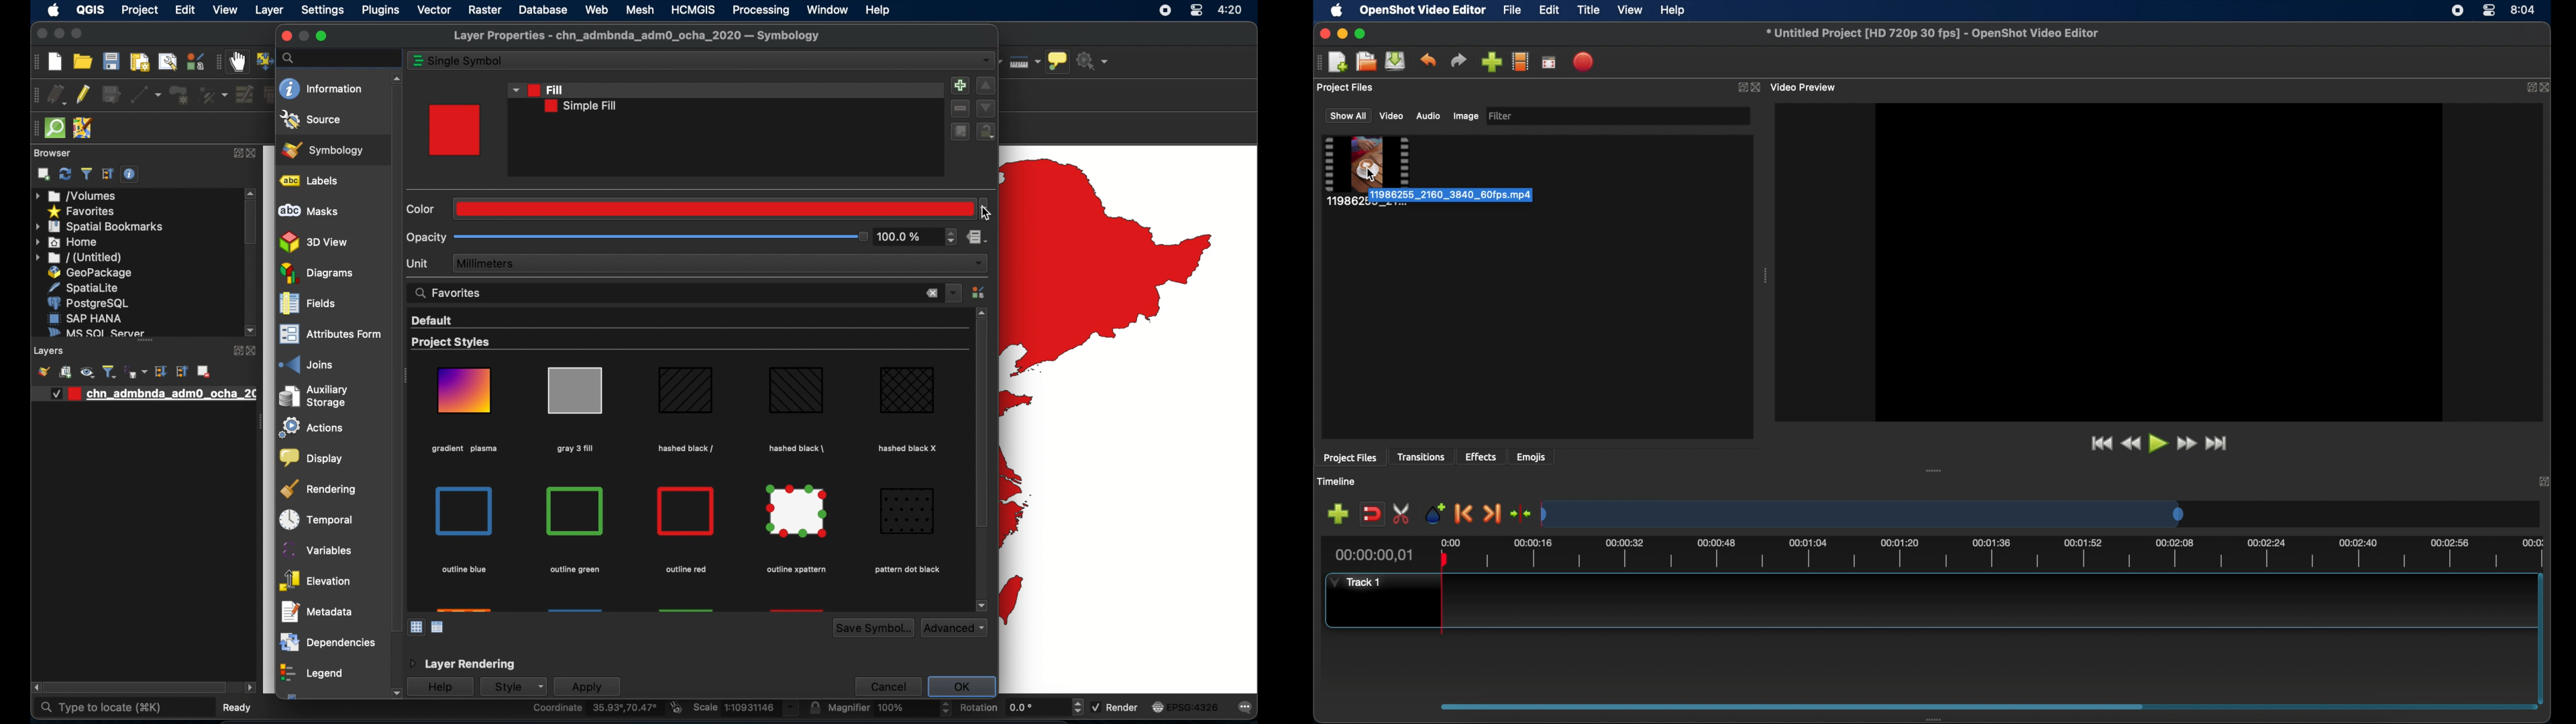  I want to click on toggle extents and mouse display position, so click(676, 707).